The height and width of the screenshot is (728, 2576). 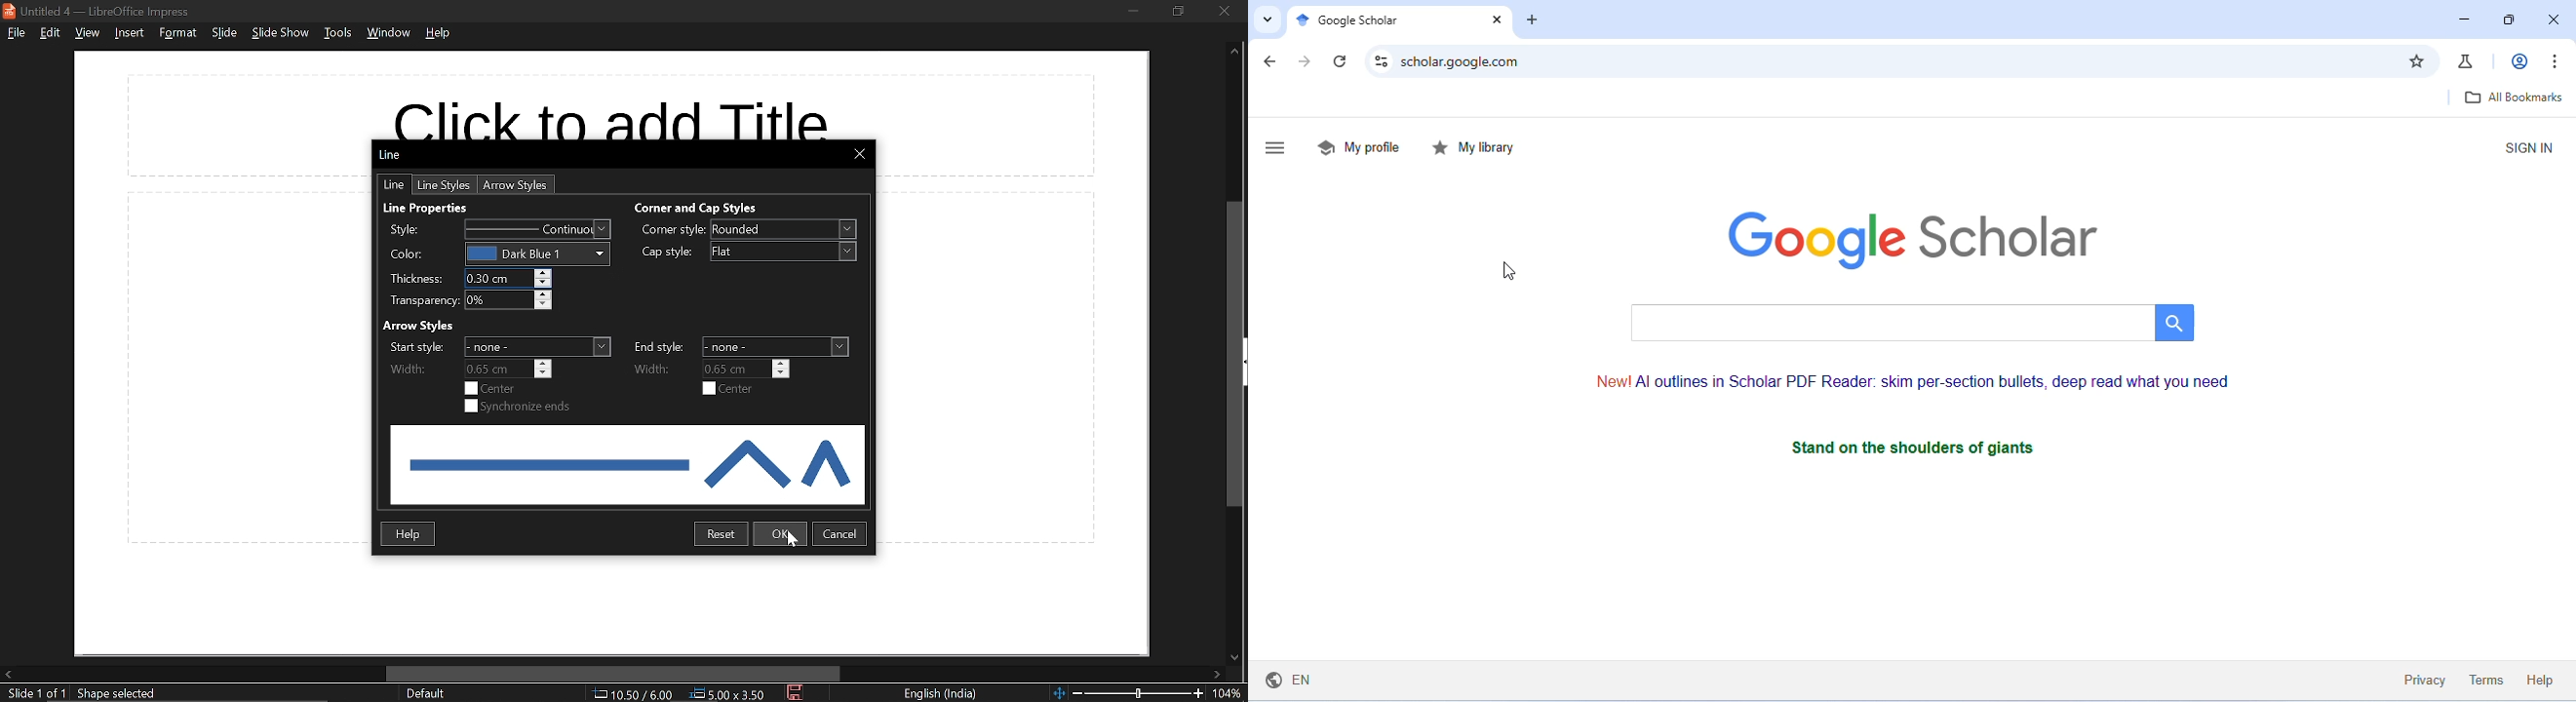 What do you see at coordinates (572, 207) in the screenshot?
I see `Headings` at bounding box center [572, 207].